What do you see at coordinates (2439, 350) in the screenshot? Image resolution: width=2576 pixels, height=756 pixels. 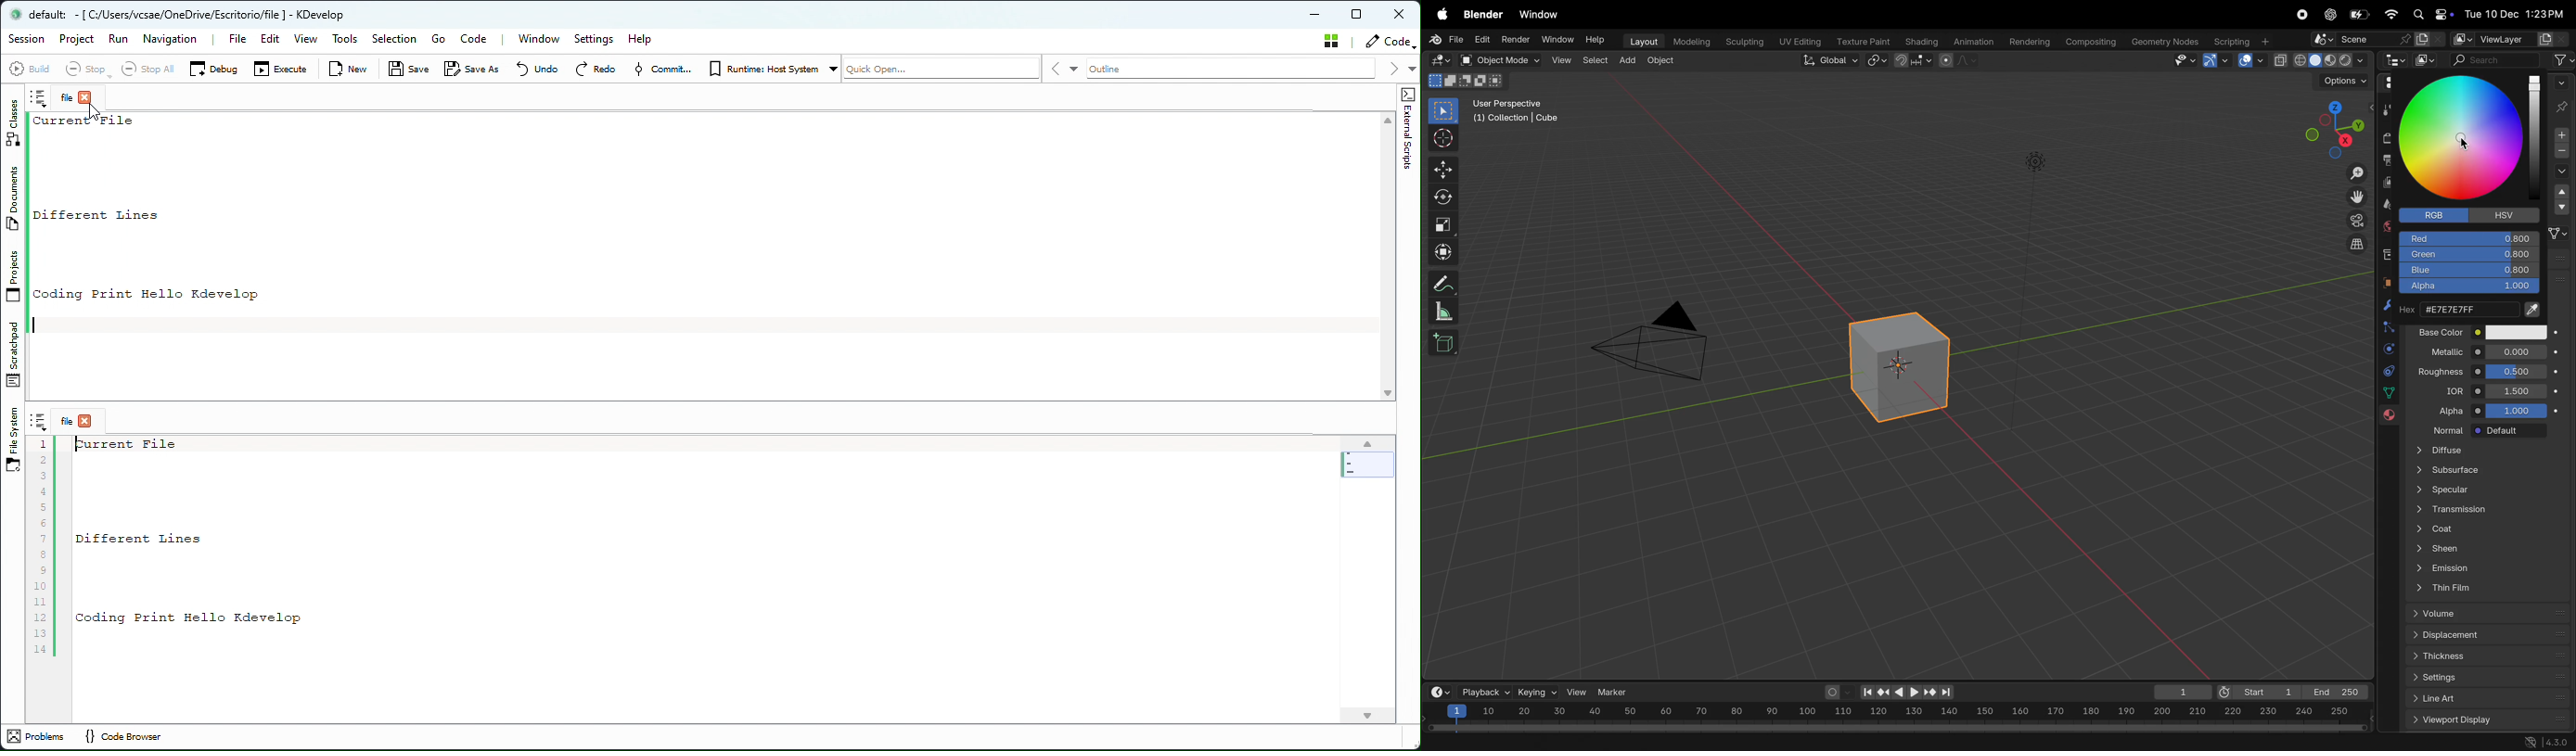 I see `metallic` at bounding box center [2439, 350].